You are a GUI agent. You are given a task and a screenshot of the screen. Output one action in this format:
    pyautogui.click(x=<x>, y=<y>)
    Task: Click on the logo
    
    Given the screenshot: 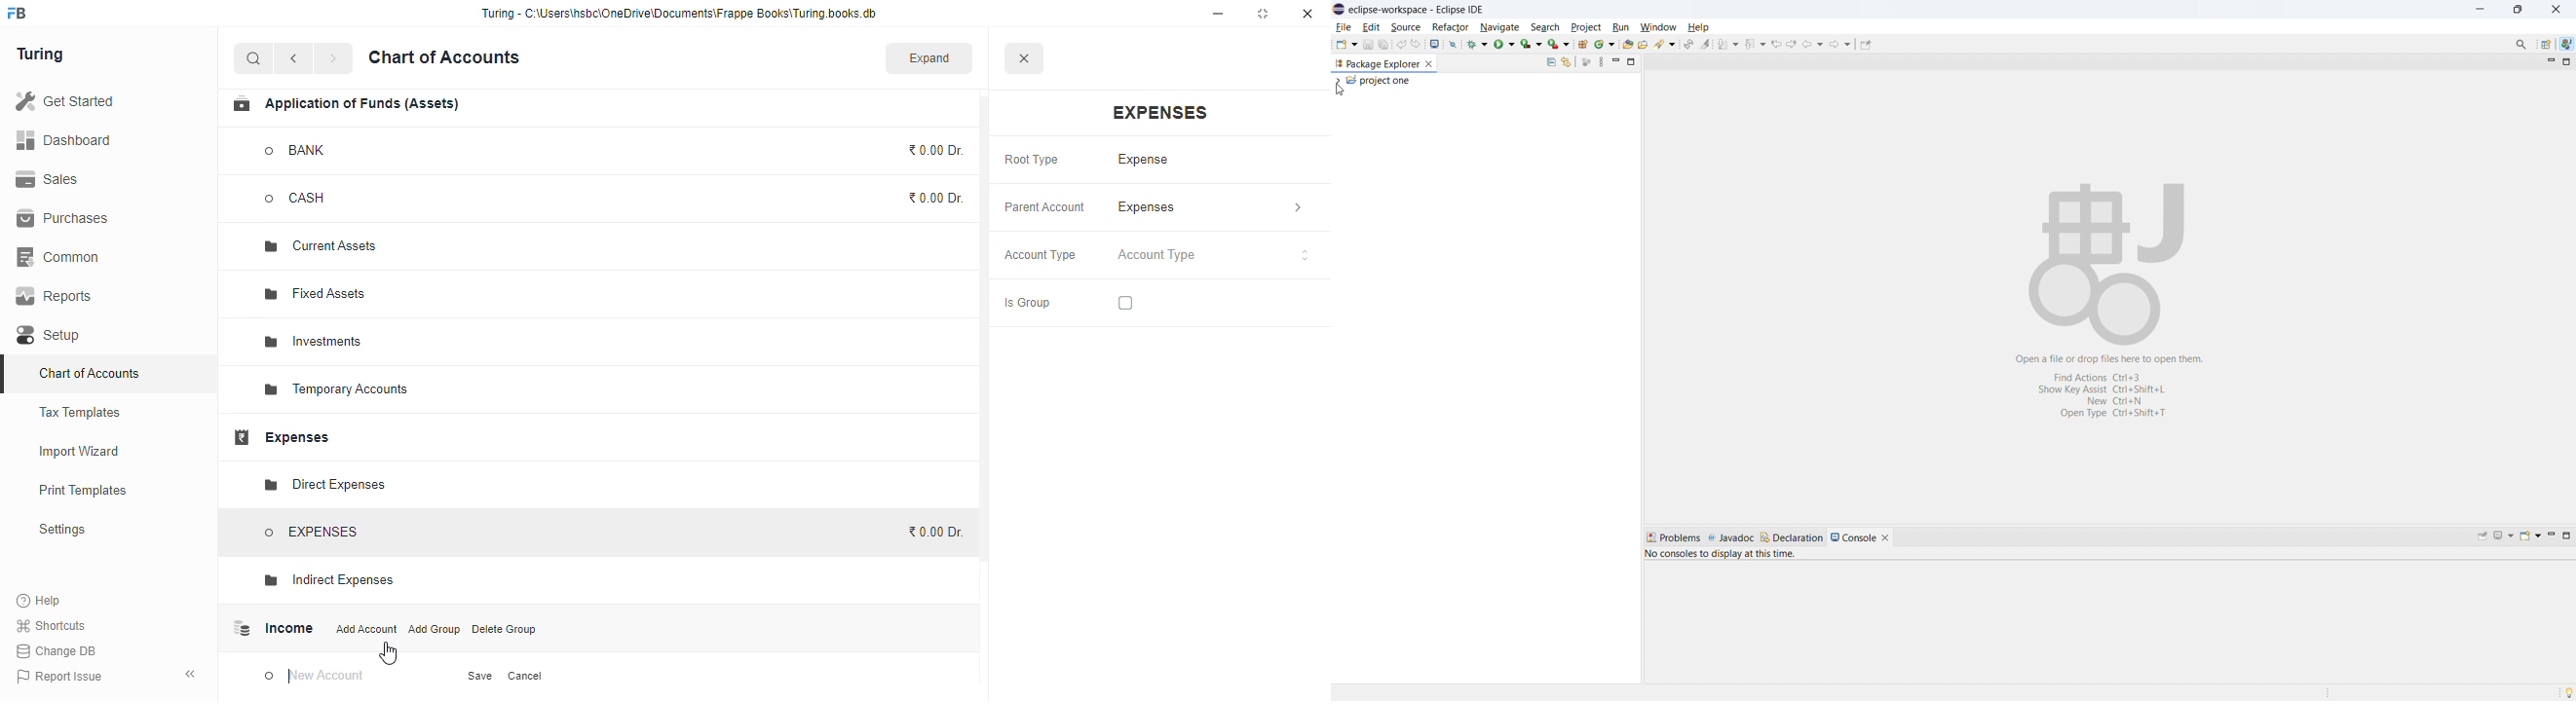 What is the action you would take?
    pyautogui.click(x=18, y=13)
    